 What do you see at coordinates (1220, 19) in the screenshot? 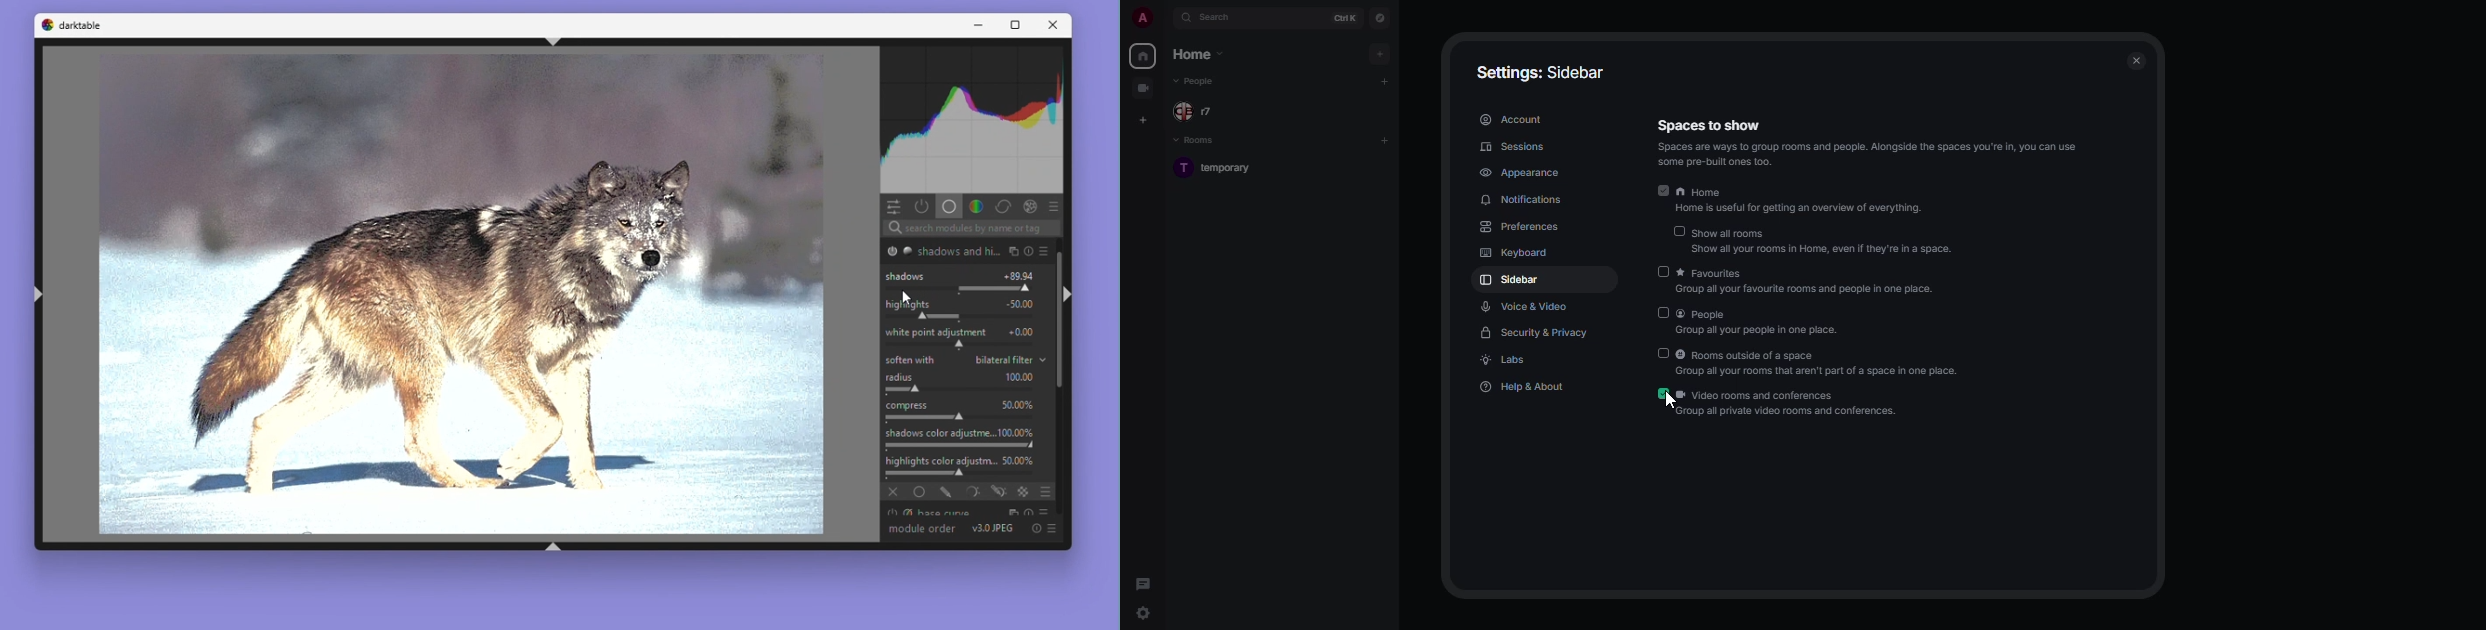
I see `search` at bounding box center [1220, 19].